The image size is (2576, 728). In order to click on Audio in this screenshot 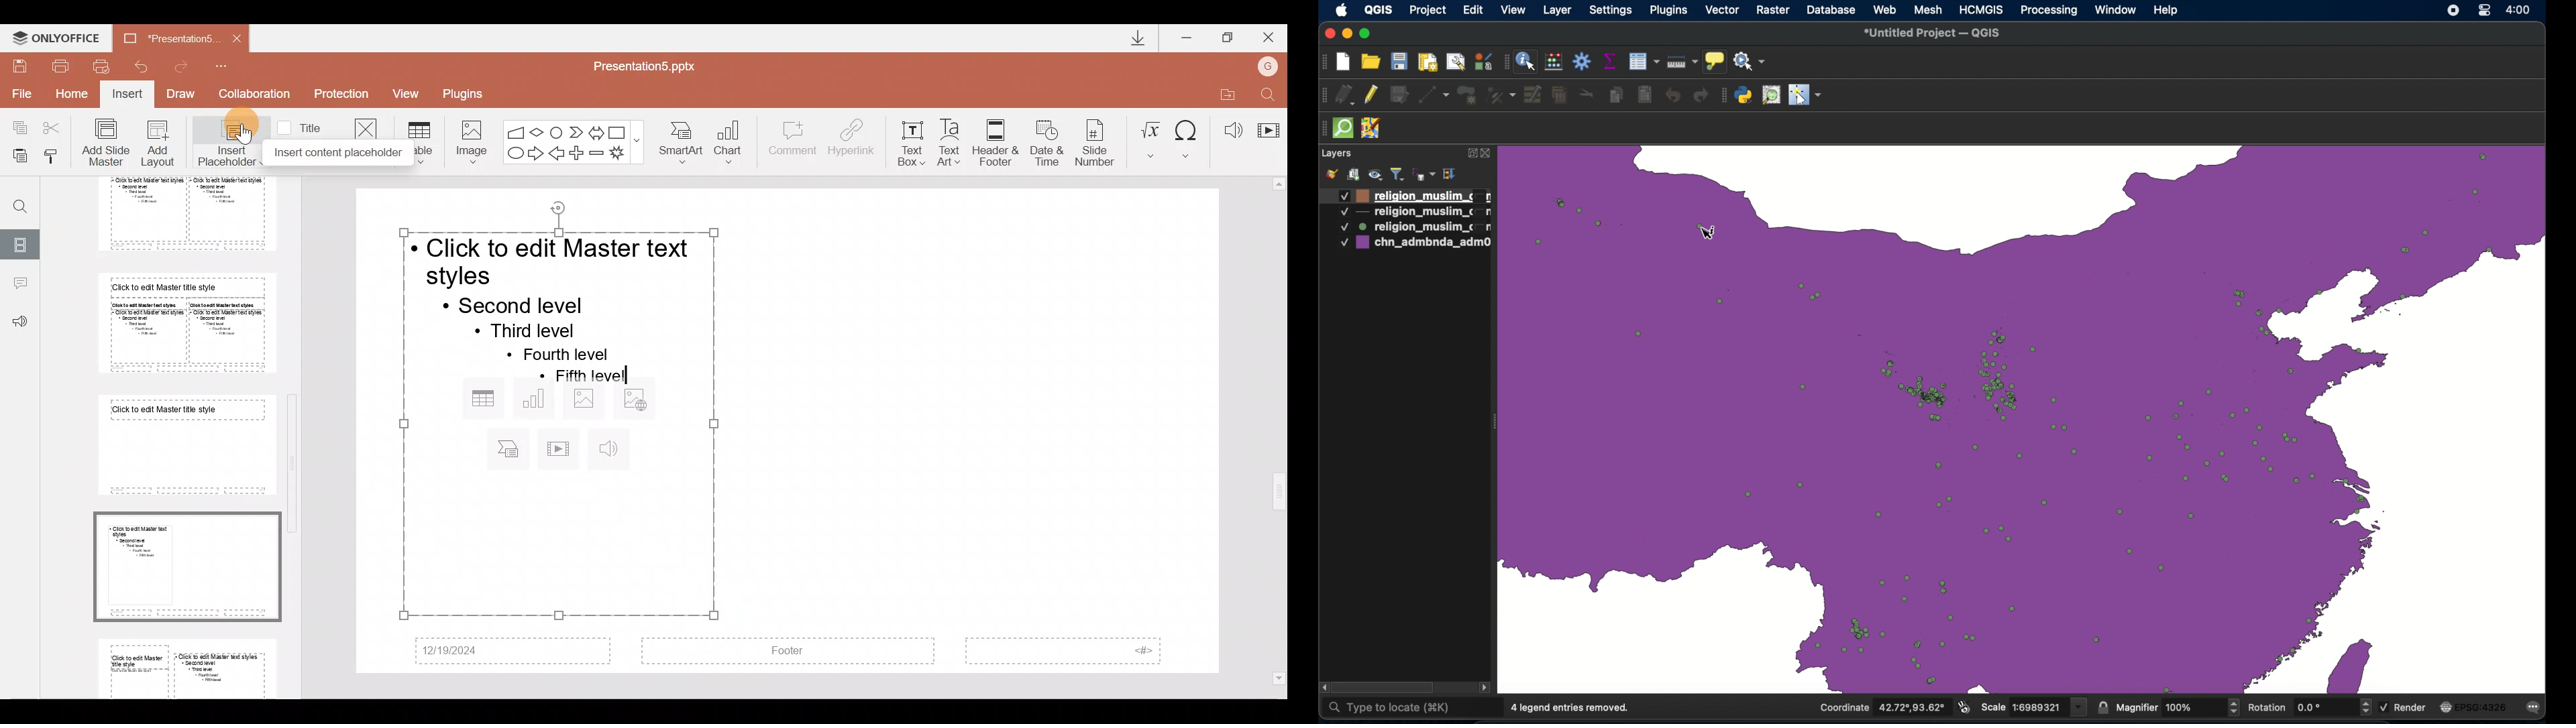, I will do `click(1228, 126)`.